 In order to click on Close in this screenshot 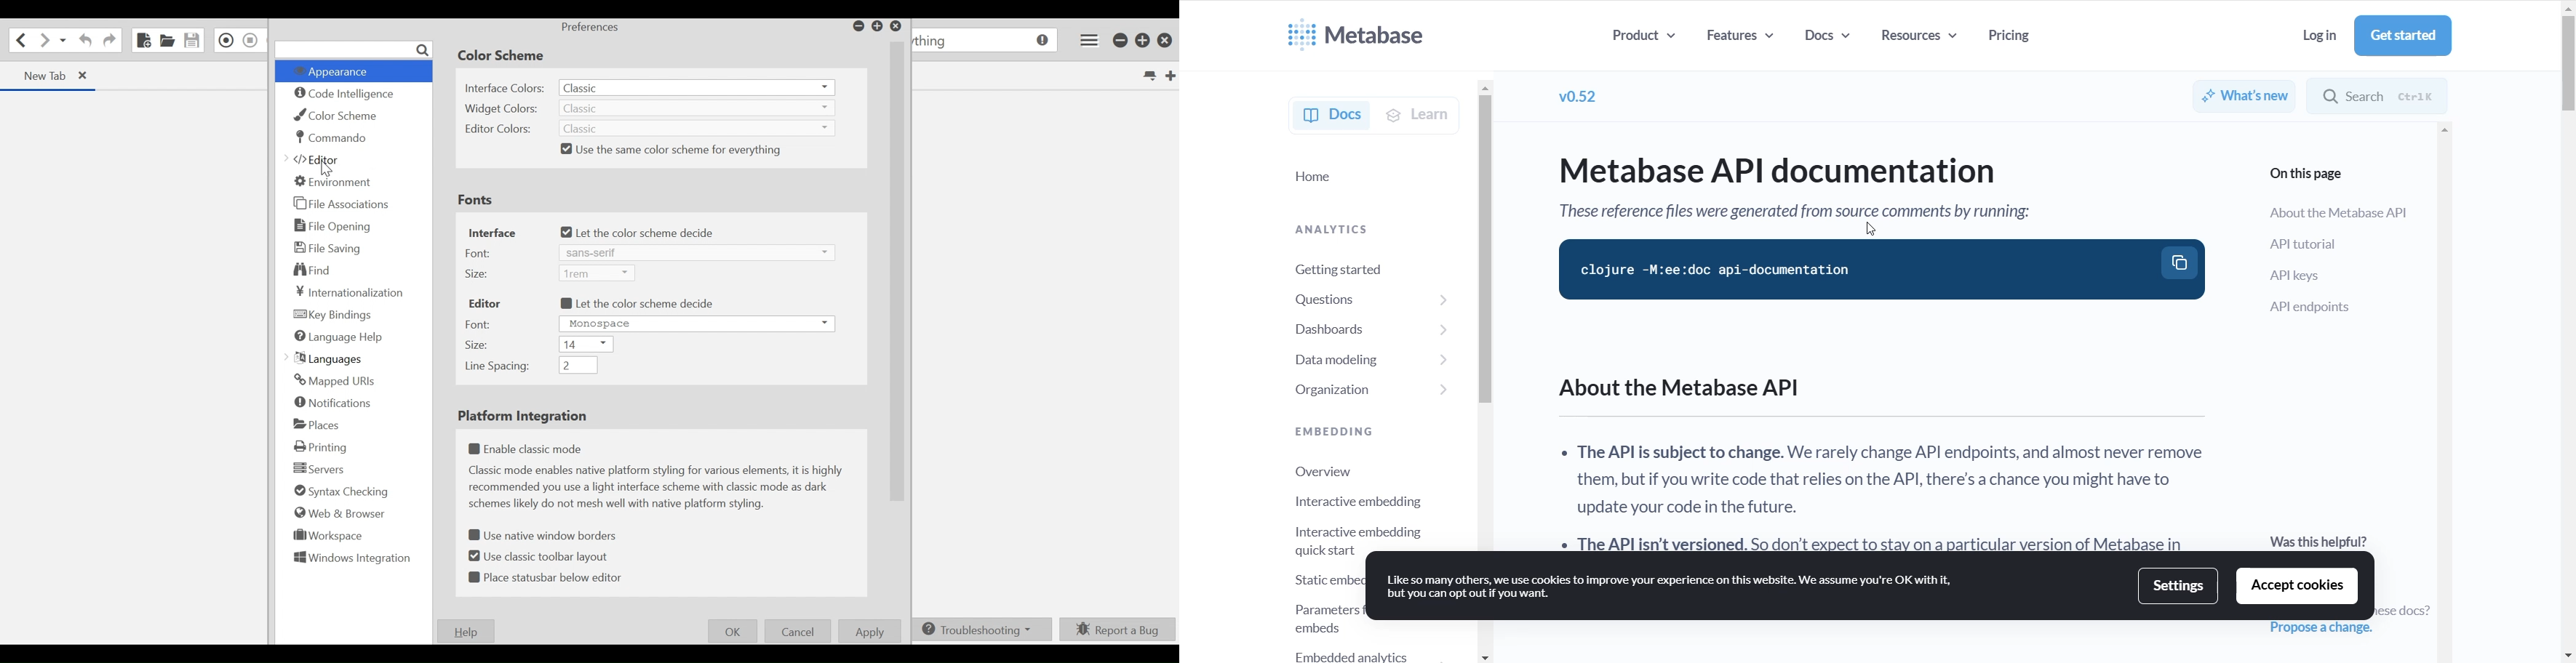, I will do `click(1164, 40)`.